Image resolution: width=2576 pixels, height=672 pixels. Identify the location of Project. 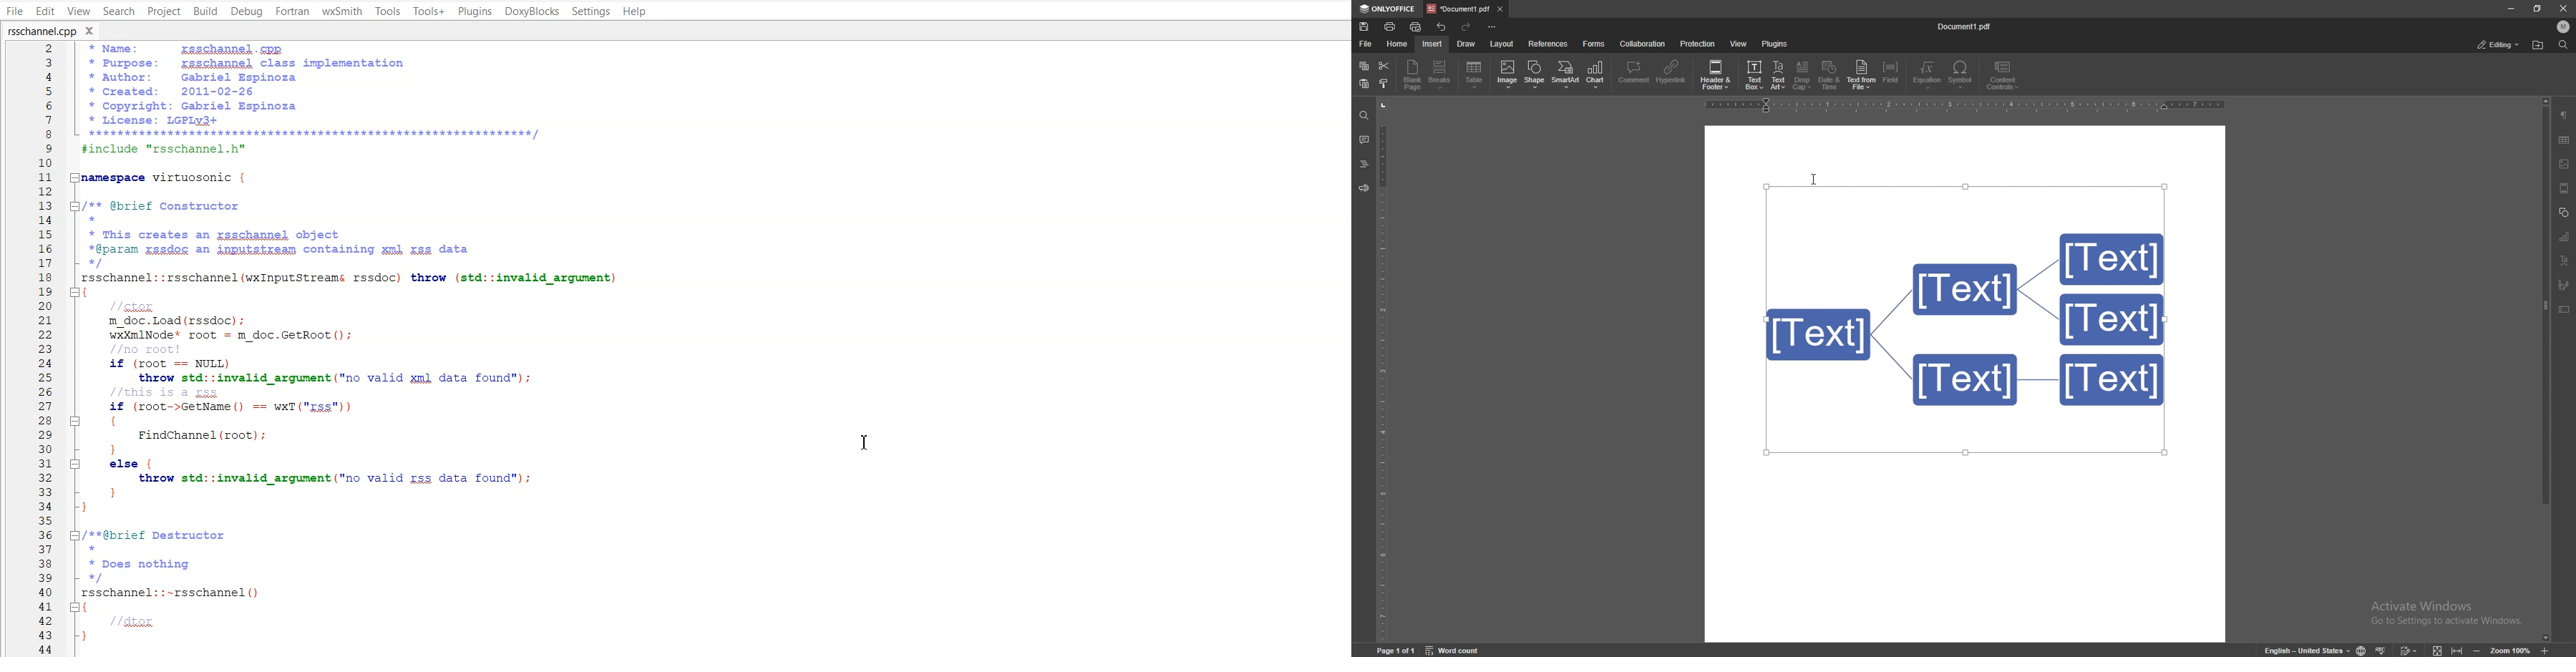
(163, 11).